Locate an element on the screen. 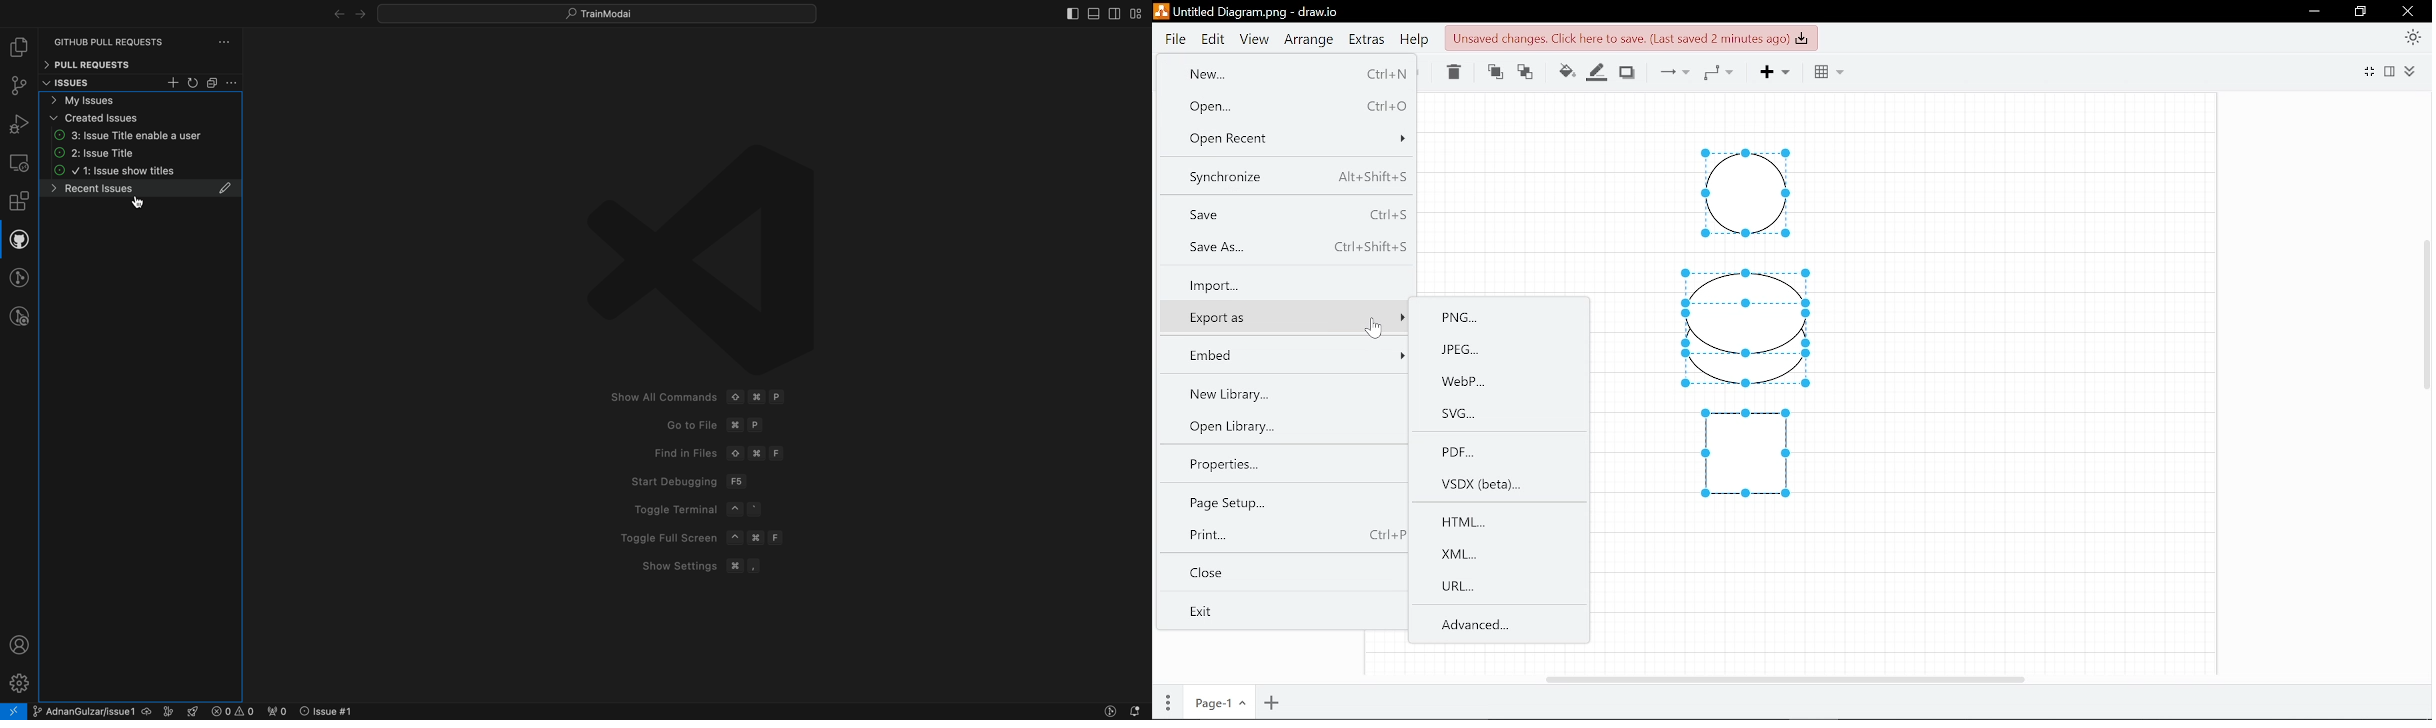 The width and height of the screenshot is (2436, 728). New is located at coordinates (1294, 74).